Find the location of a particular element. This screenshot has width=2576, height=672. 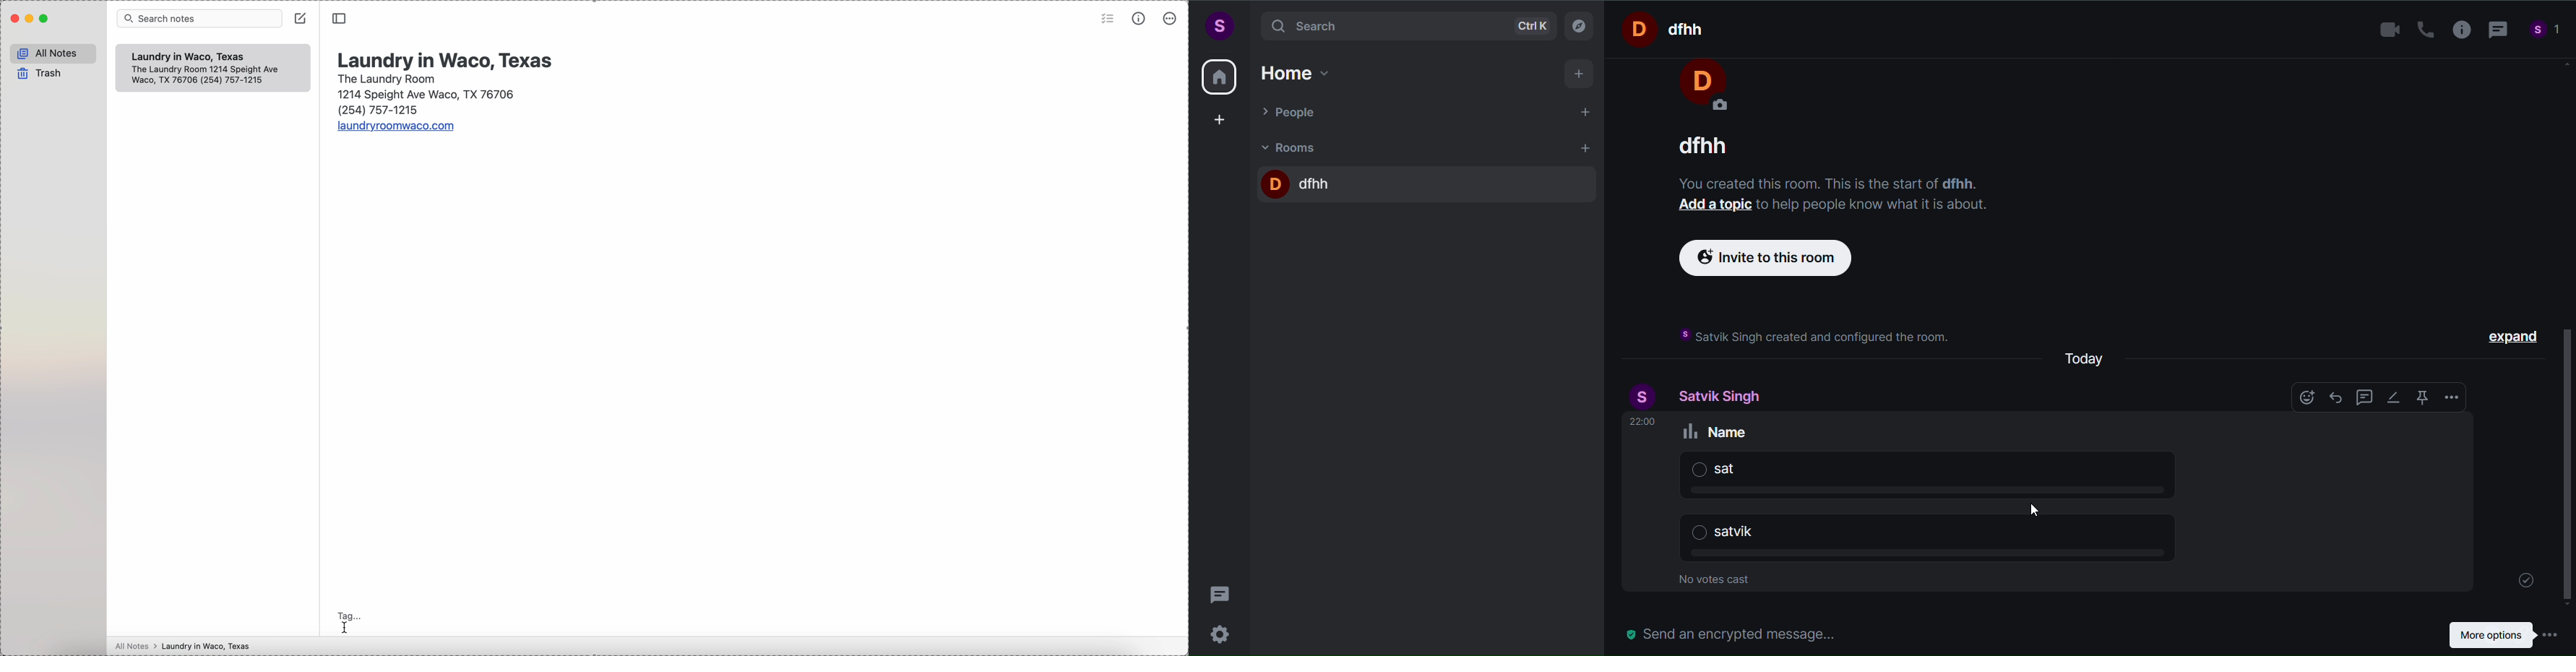

time is located at coordinates (1643, 422).